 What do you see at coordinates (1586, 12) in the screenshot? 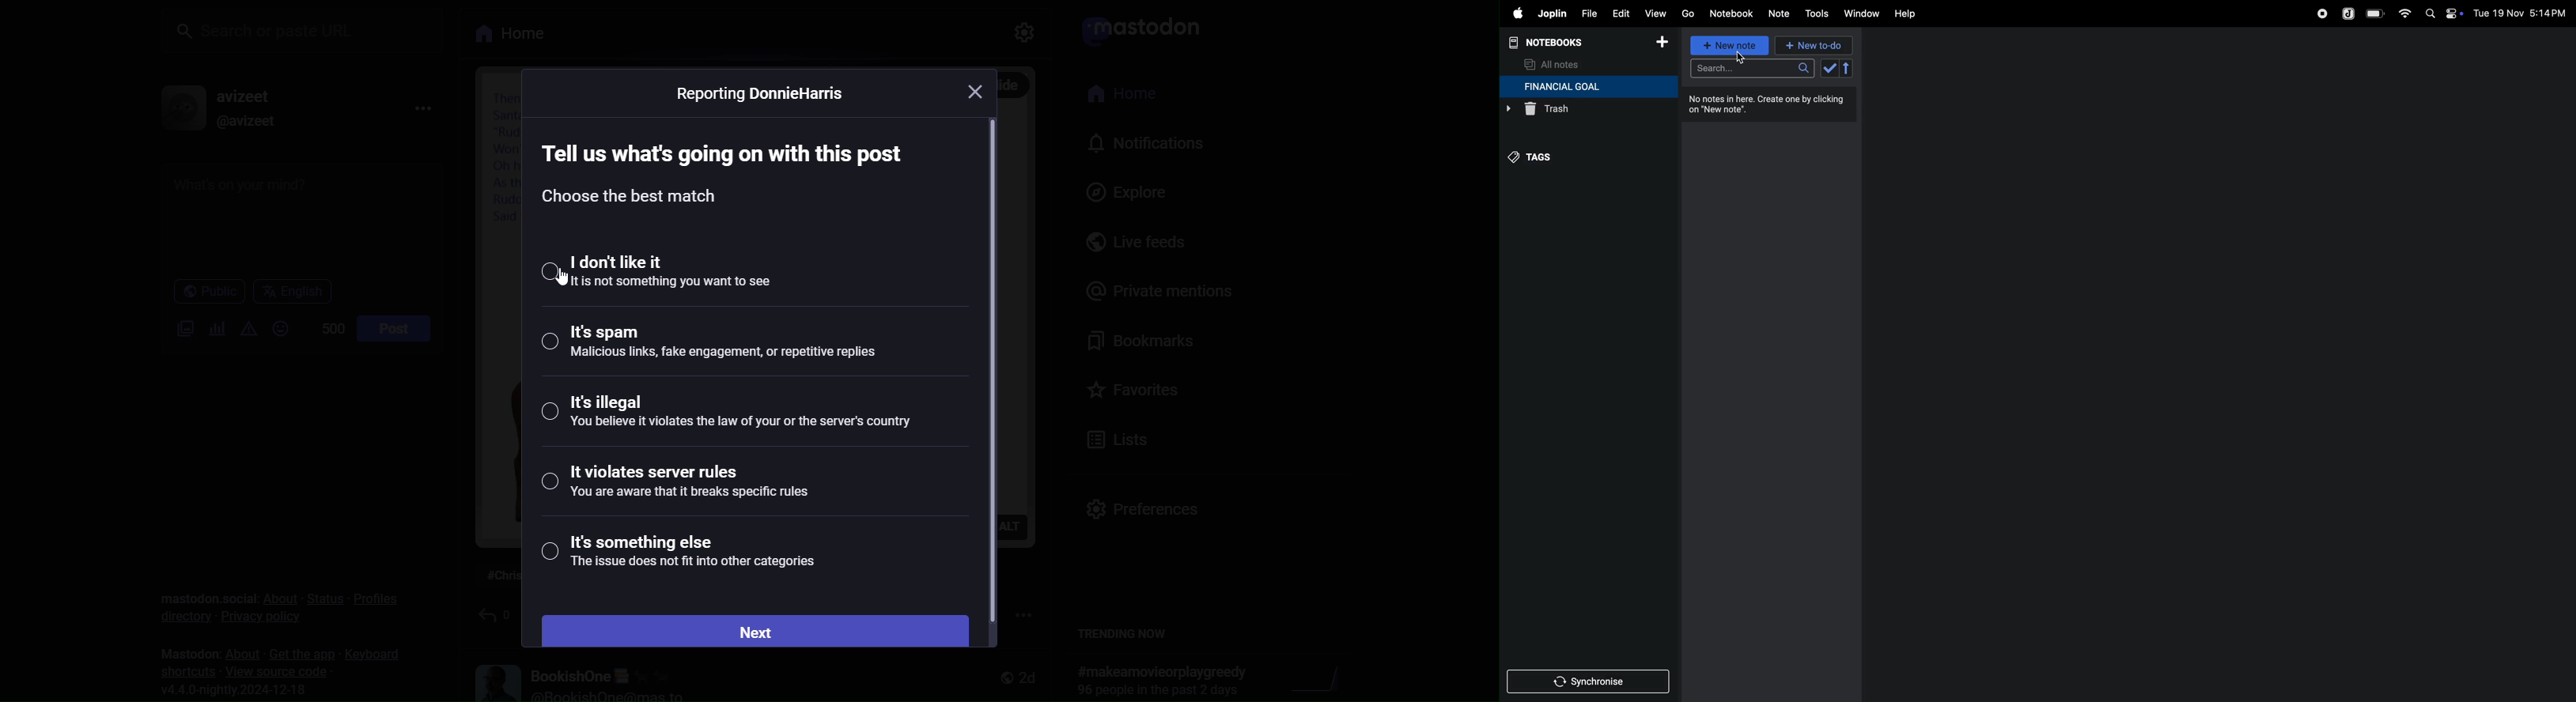
I see `file` at bounding box center [1586, 12].